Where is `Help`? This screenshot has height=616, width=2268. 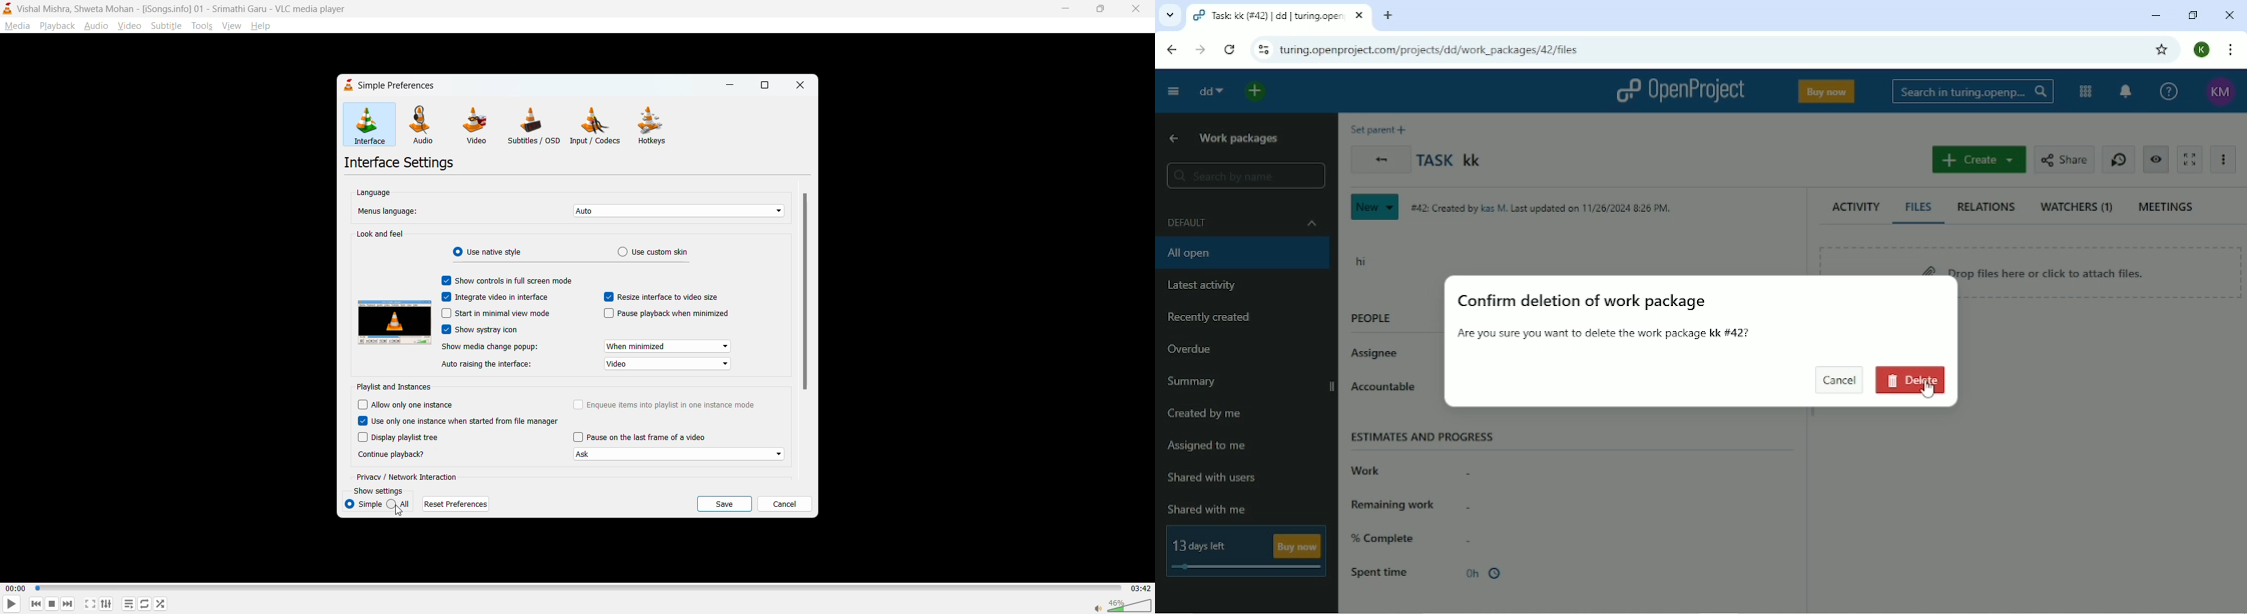
Help is located at coordinates (2170, 92).